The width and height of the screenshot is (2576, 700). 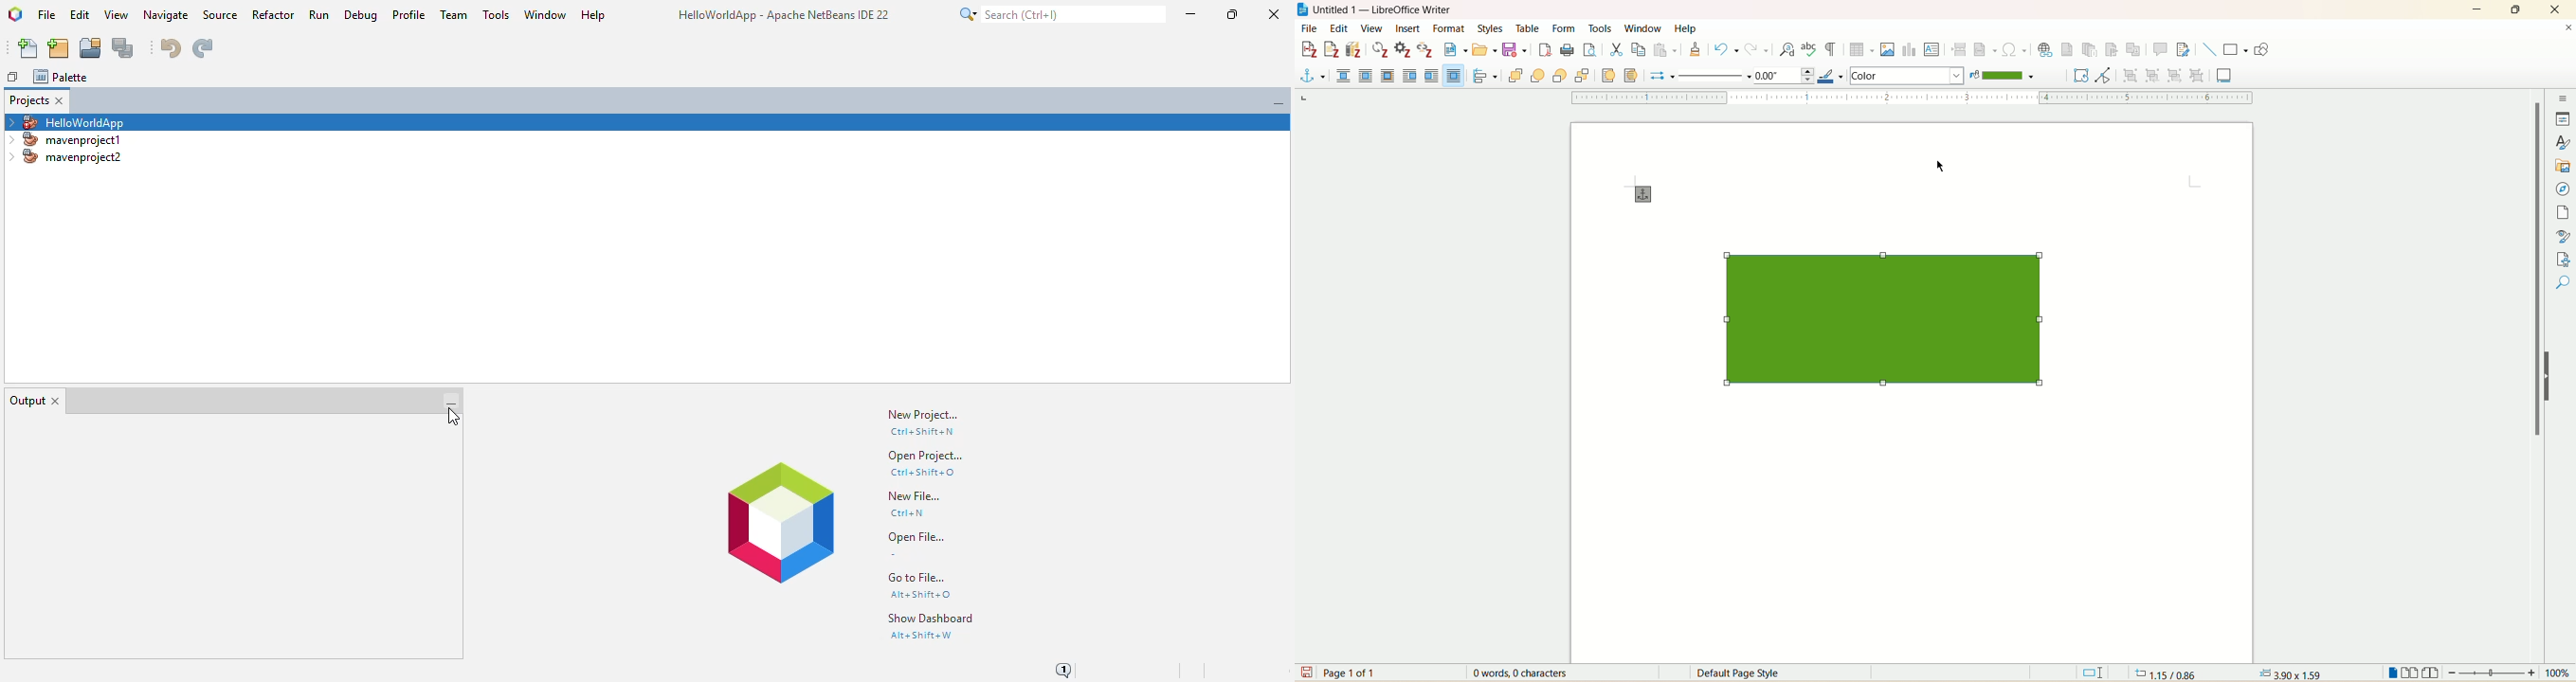 I want to click on insert bookmark, so click(x=2117, y=50).